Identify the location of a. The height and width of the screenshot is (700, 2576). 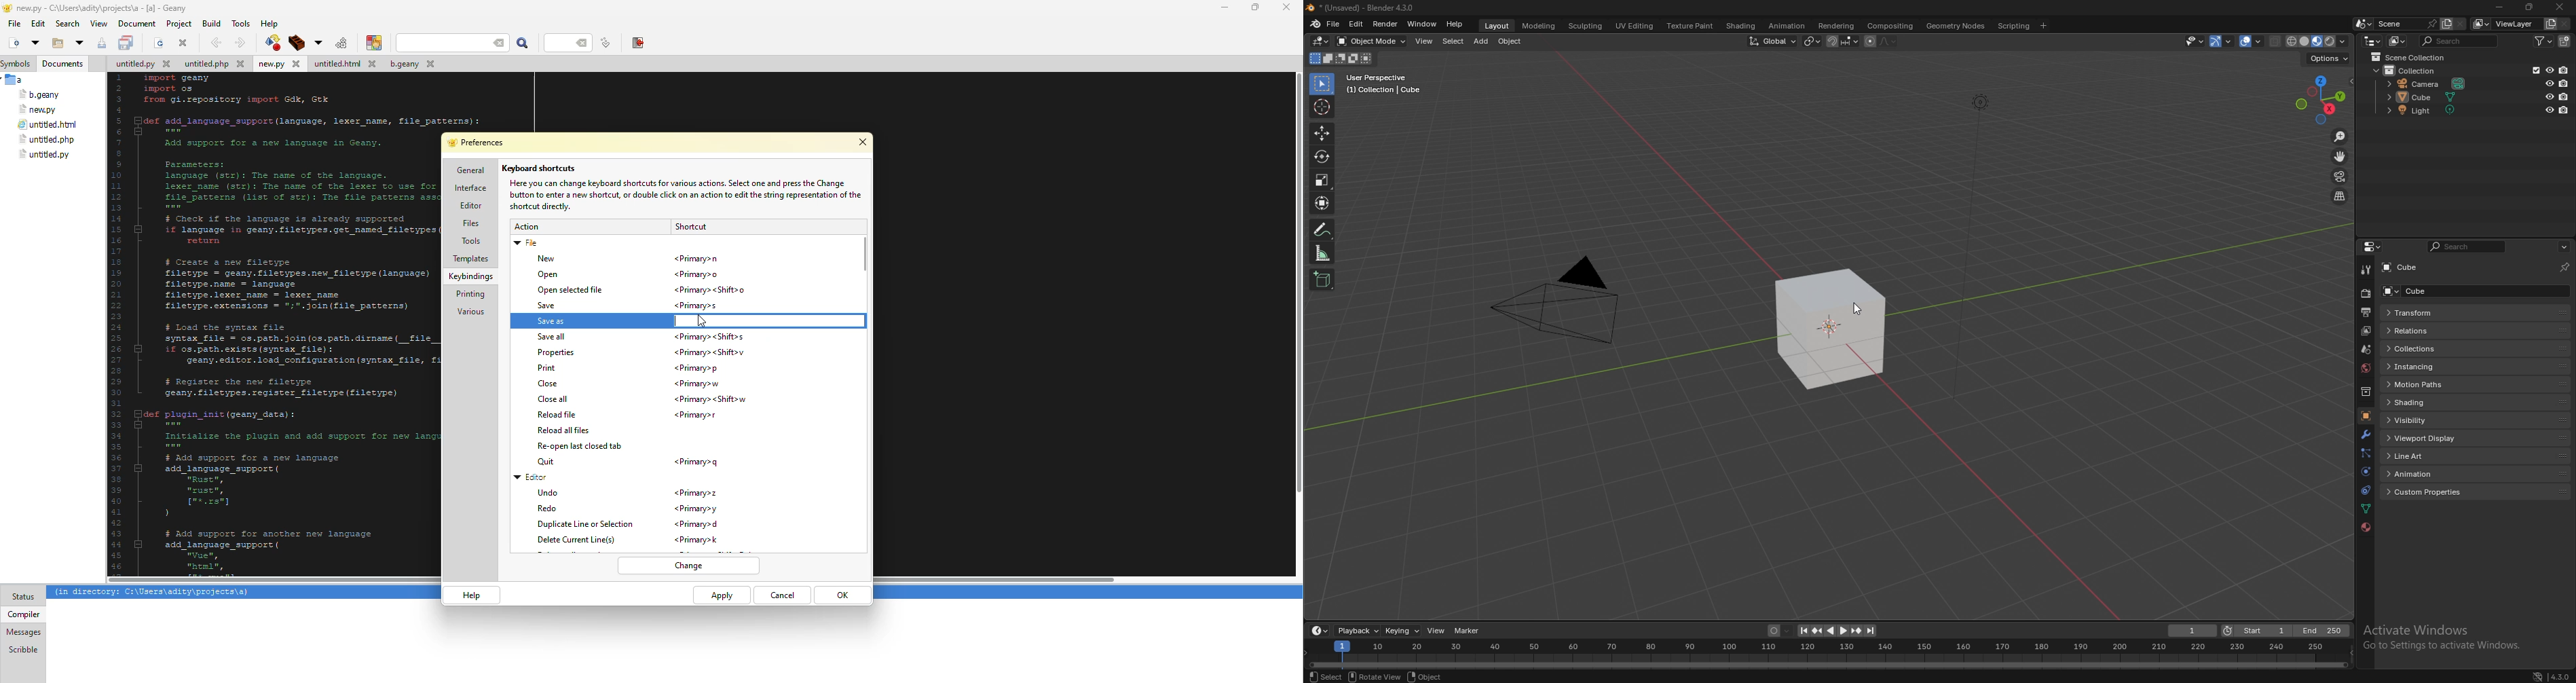
(16, 79).